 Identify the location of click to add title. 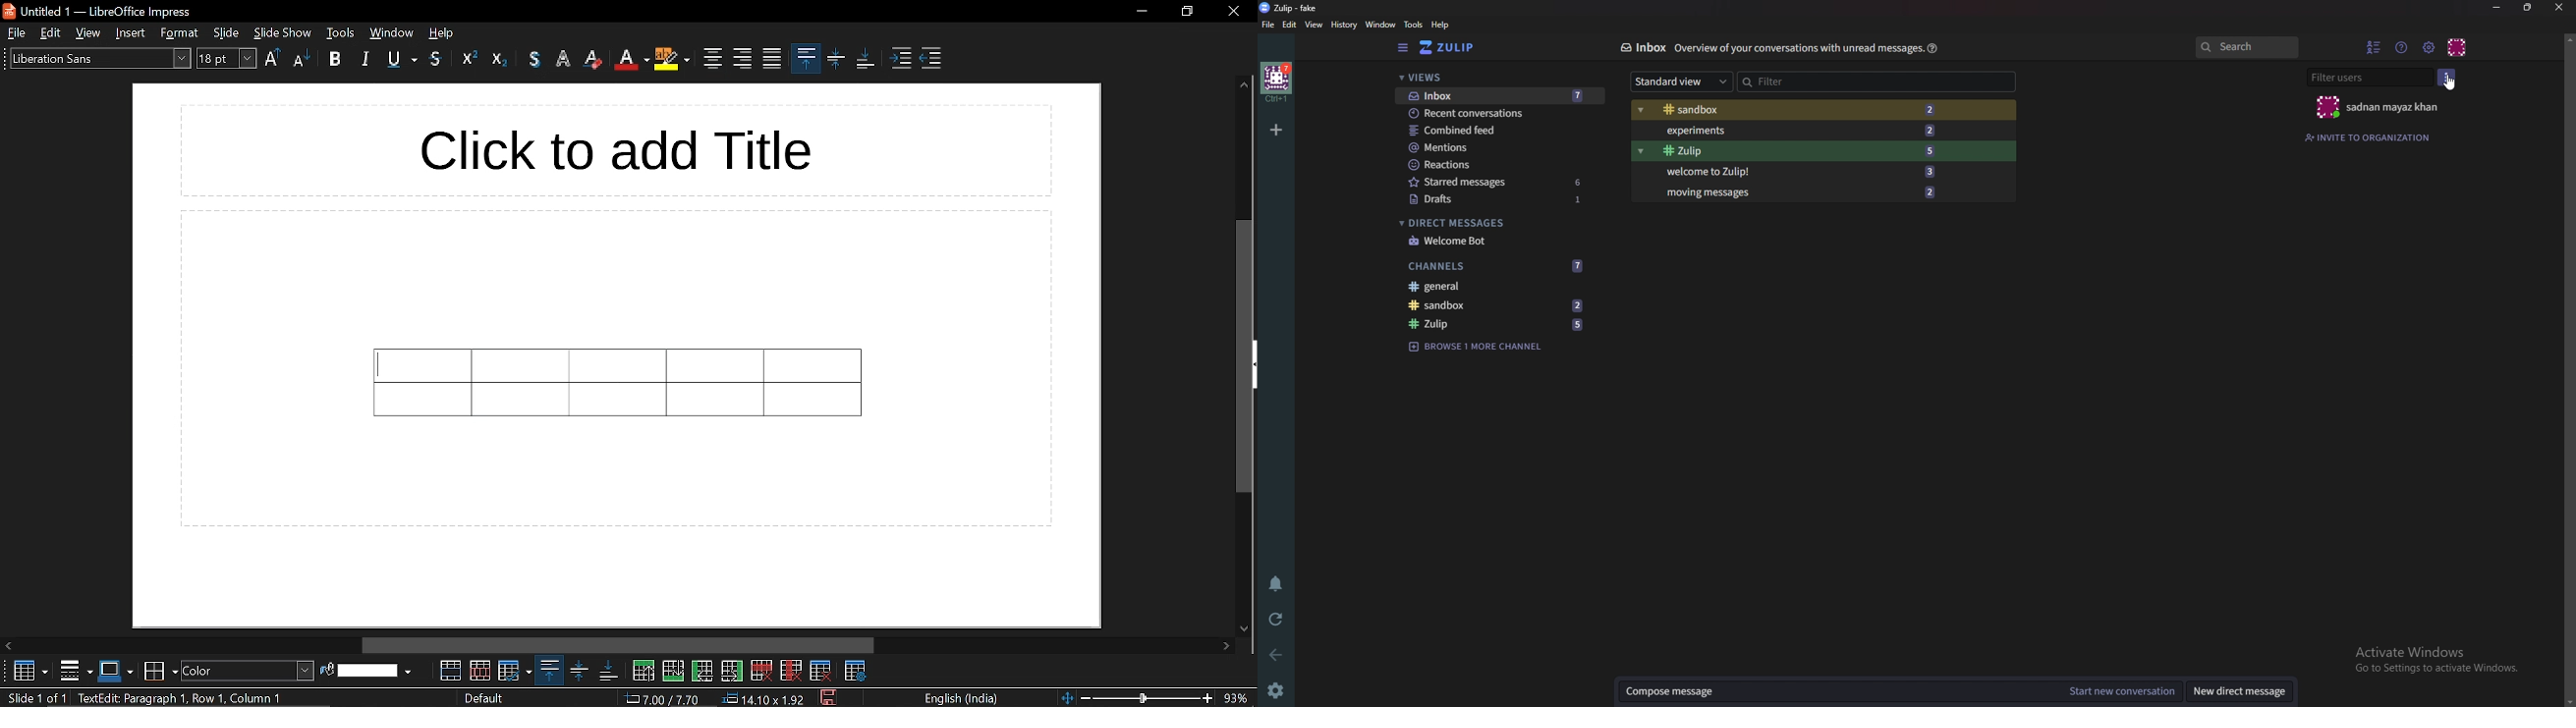
(616, 151).